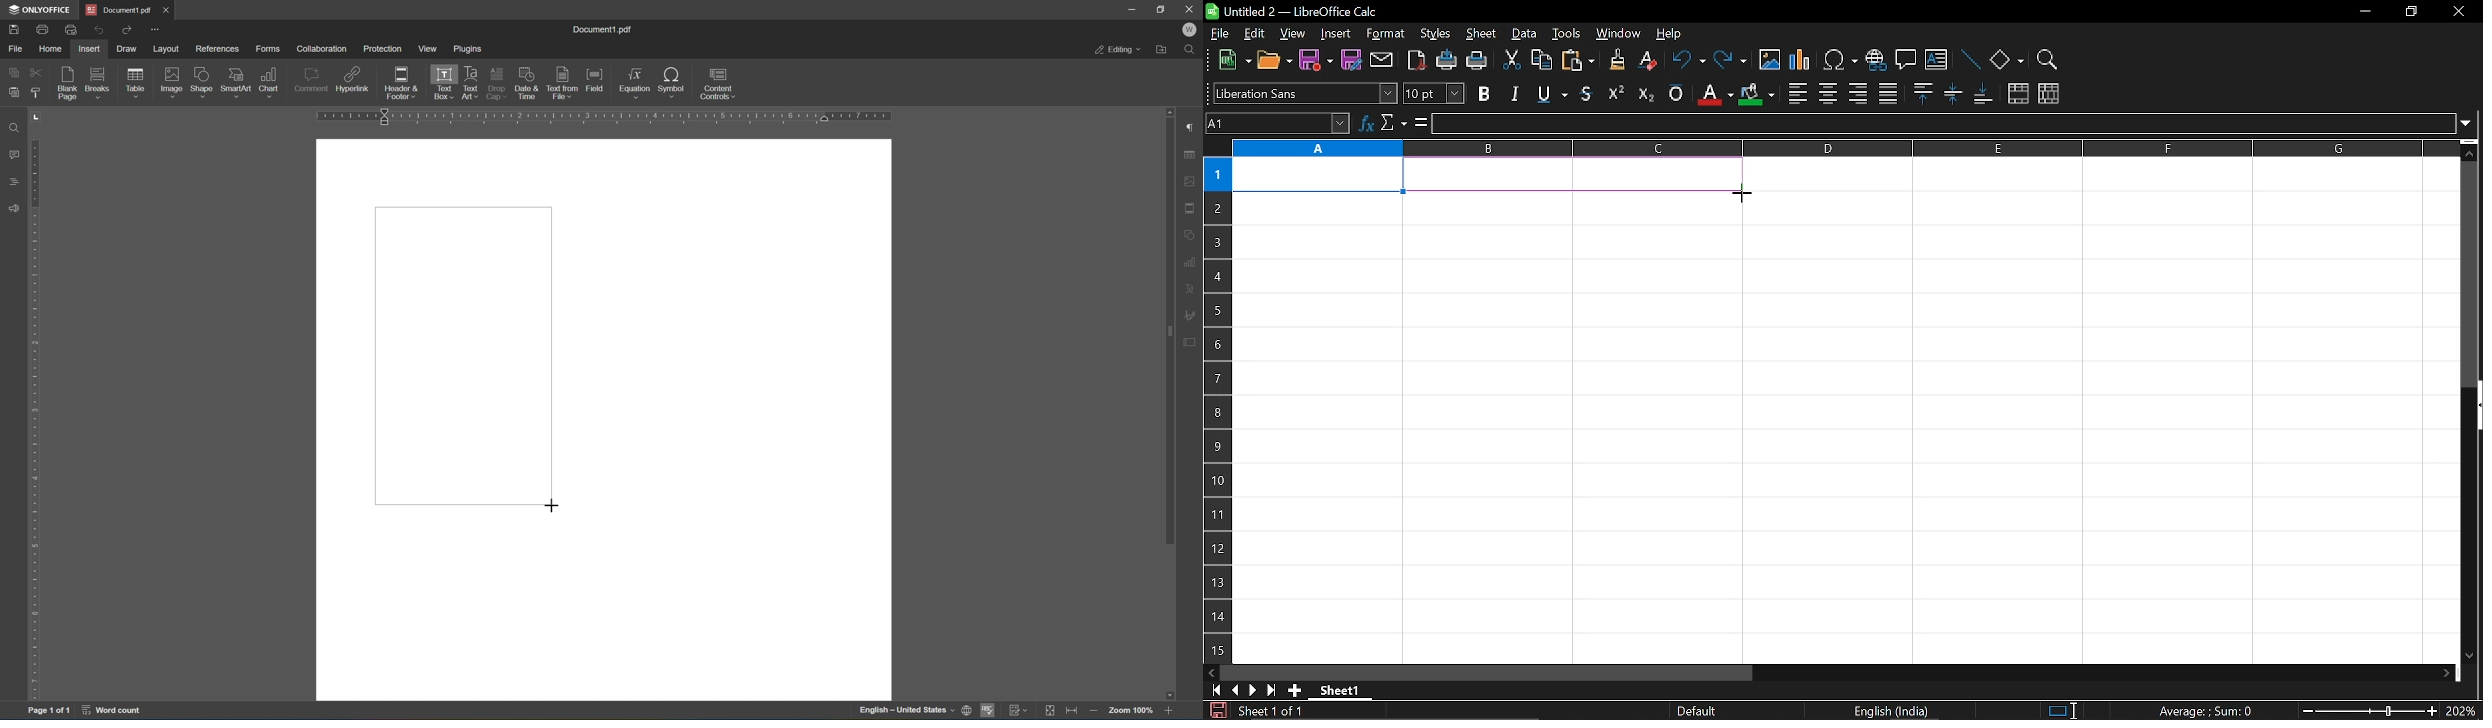 Image resolution: width=2492 pixels, height=728 pixels. Describe the element at coordinates (1970, 59) in the screenshot. I see `line` at that location.